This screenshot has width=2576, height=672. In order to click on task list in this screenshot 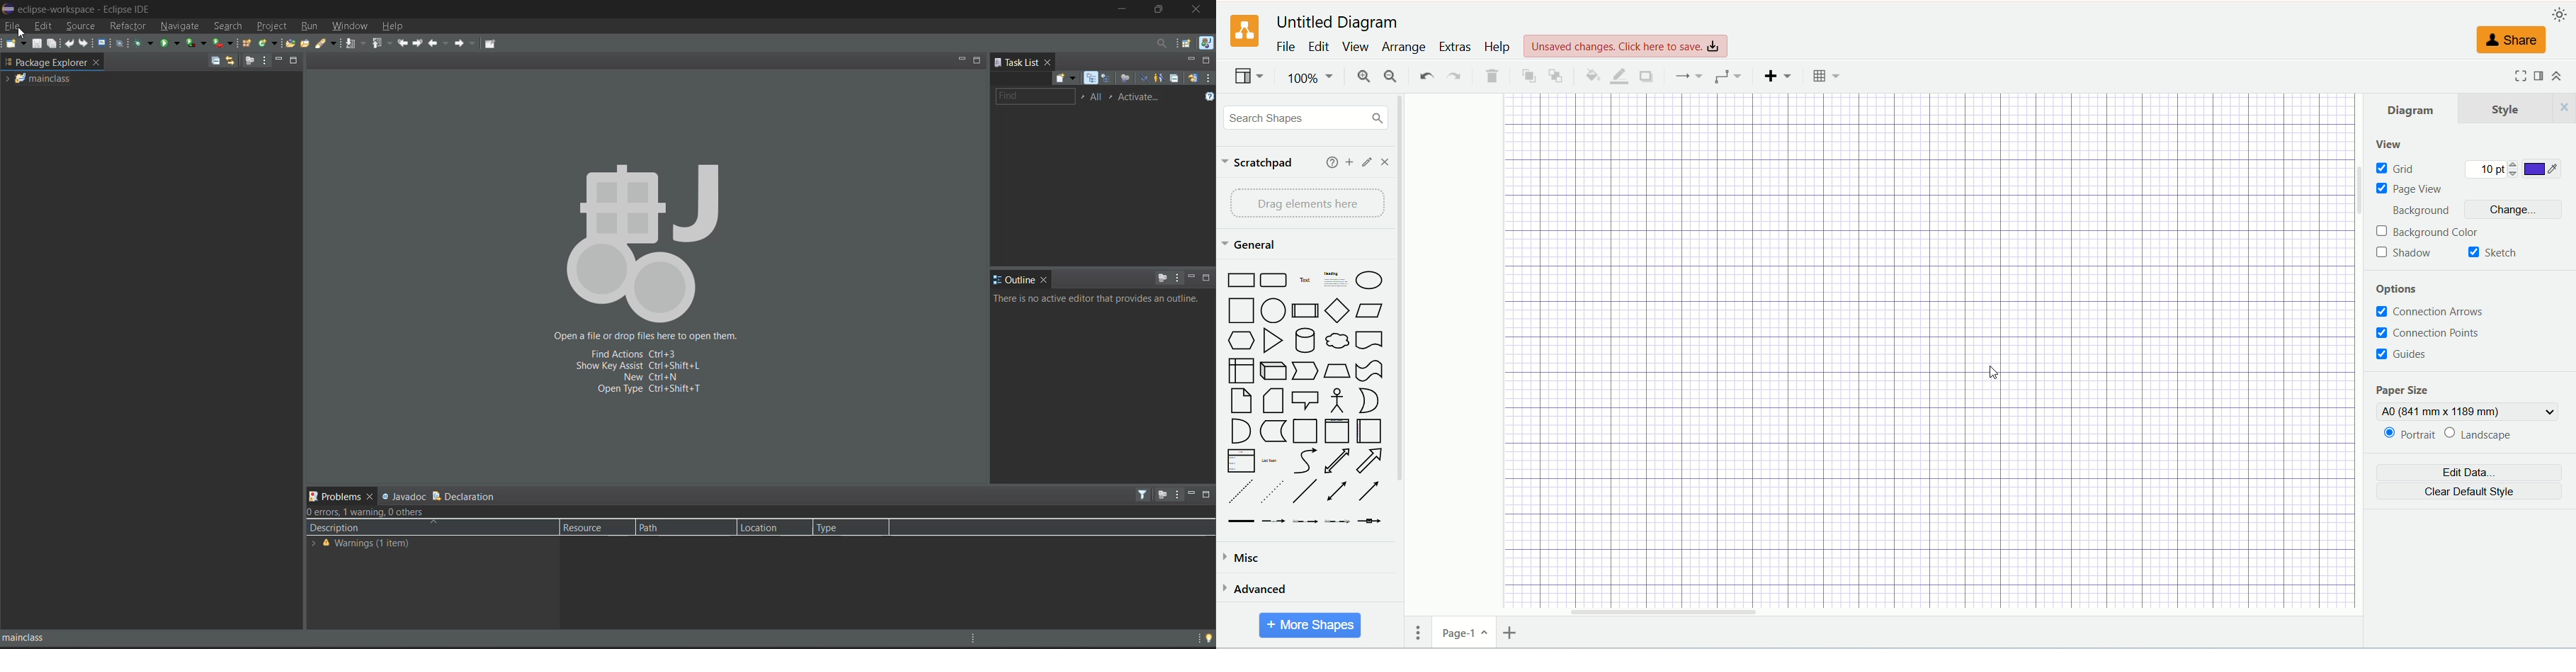, I will do `click(1016, 61)`.